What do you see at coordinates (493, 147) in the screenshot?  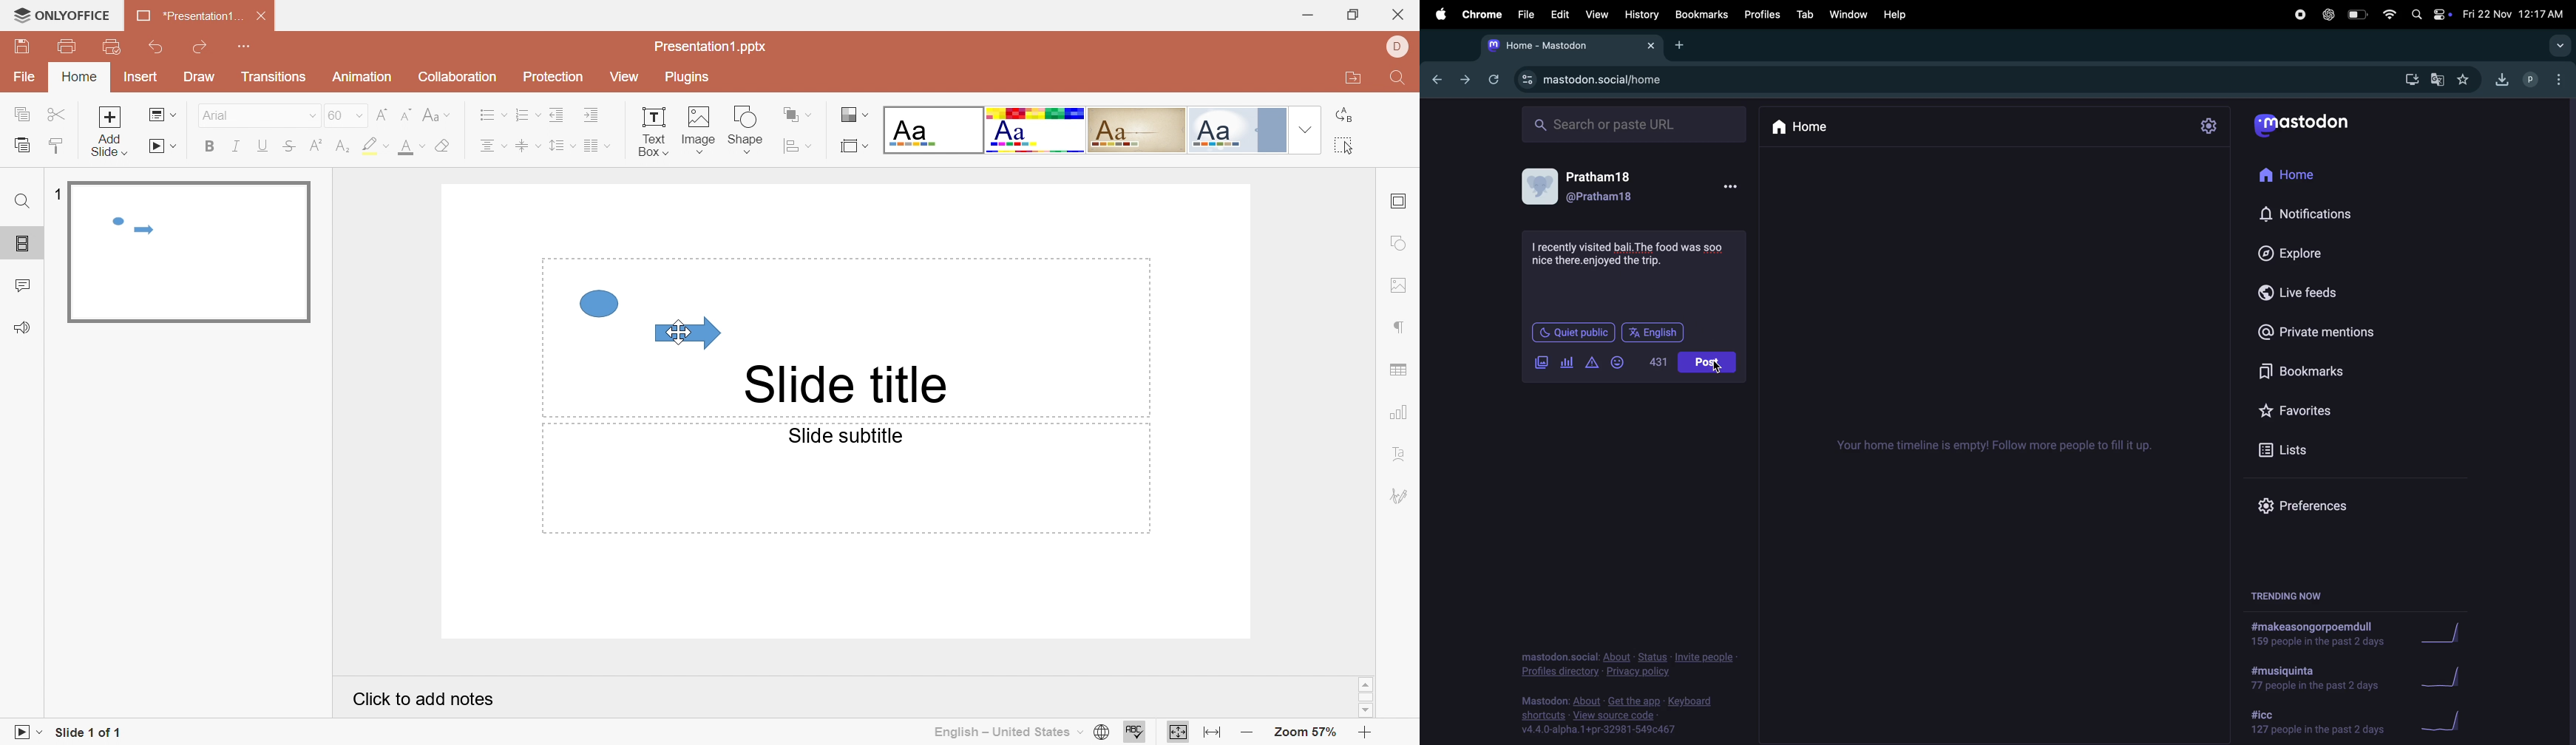 I see `Center Text` at bounding box center [493, 147].